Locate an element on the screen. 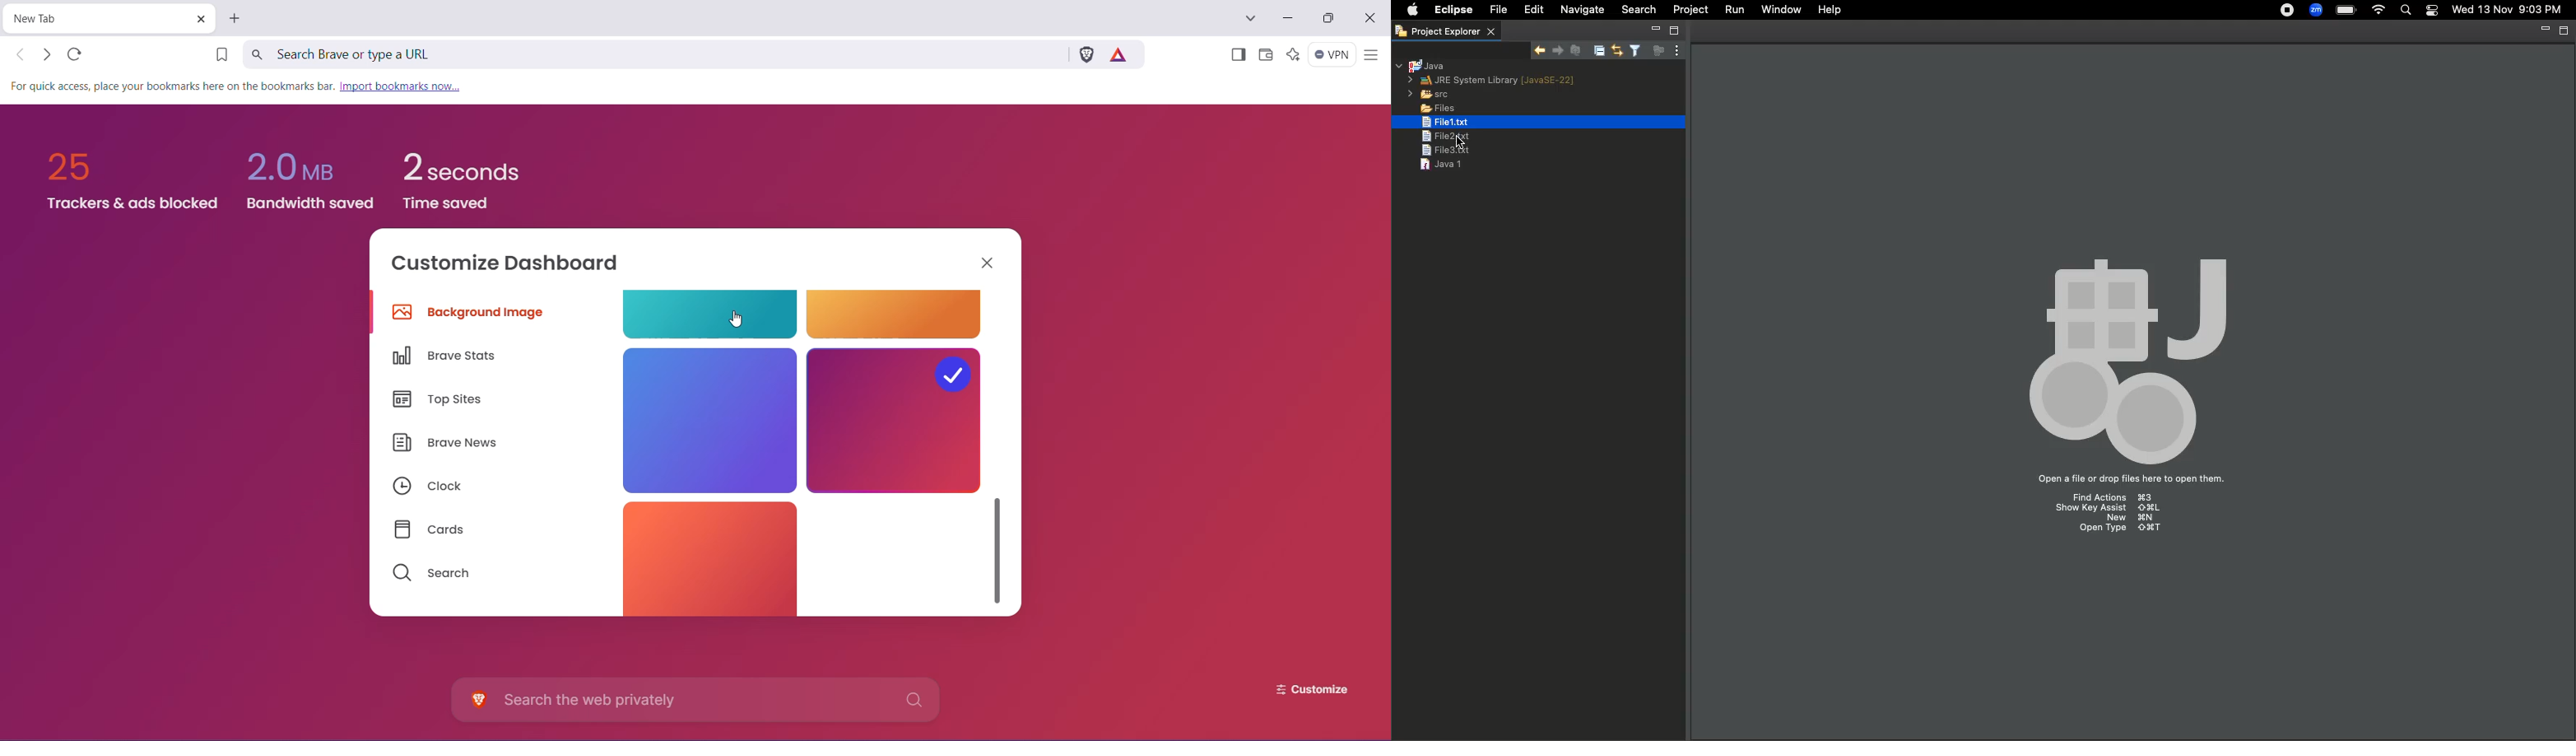 The height and width of the screenshot is (756, 2576). Vertical Scroll Bar is located at coordinates (999, 546).